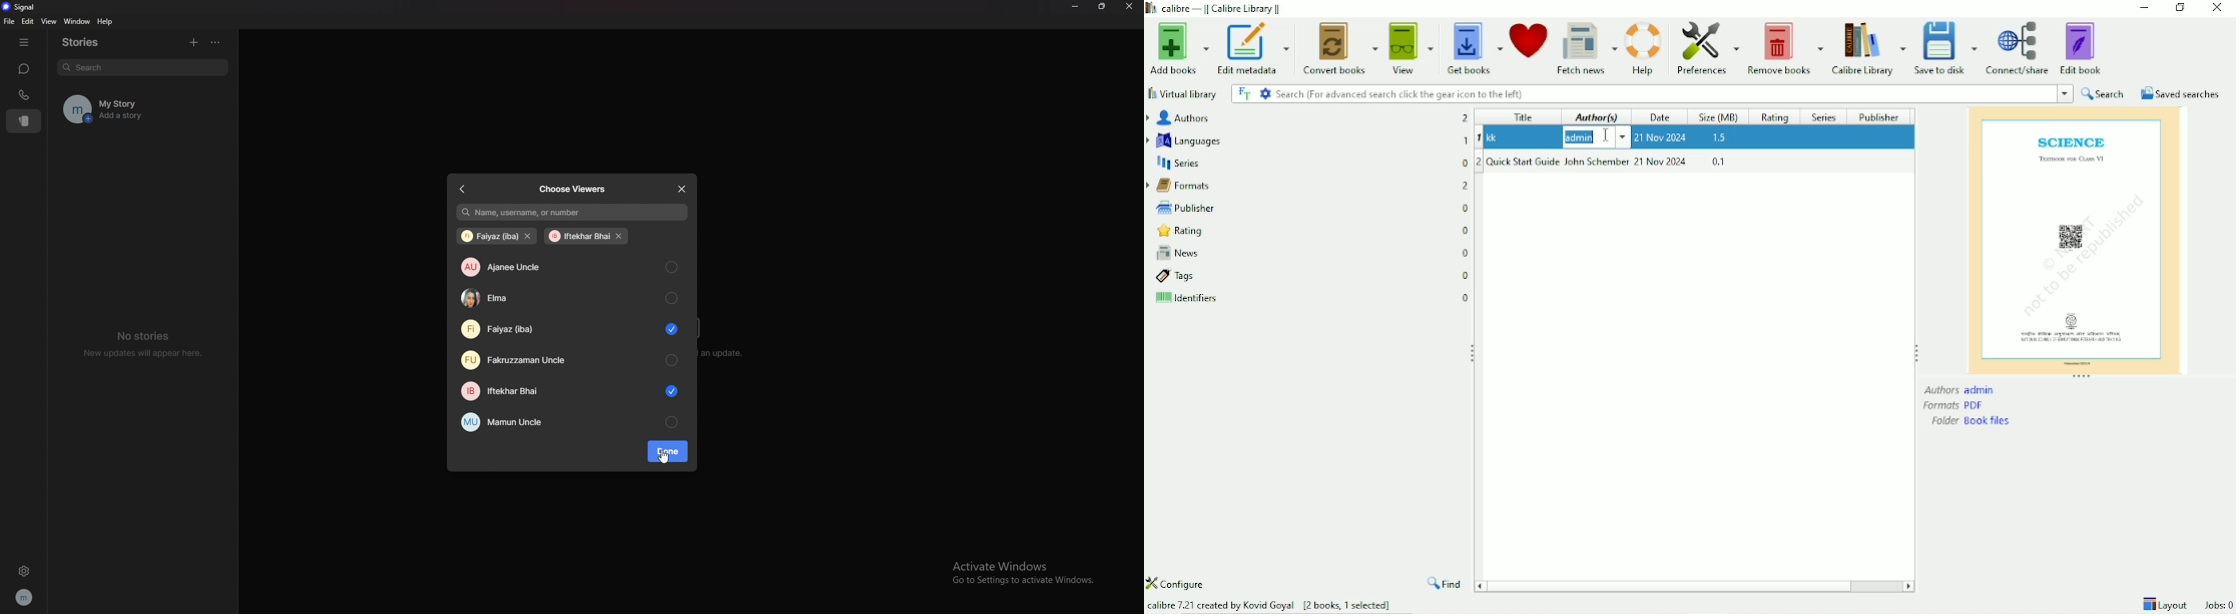 This screenshot has width=2240, height=616. Describe the element at coordinates (2215, 606) in the screenshot. I see `Jobs 0` at that location.